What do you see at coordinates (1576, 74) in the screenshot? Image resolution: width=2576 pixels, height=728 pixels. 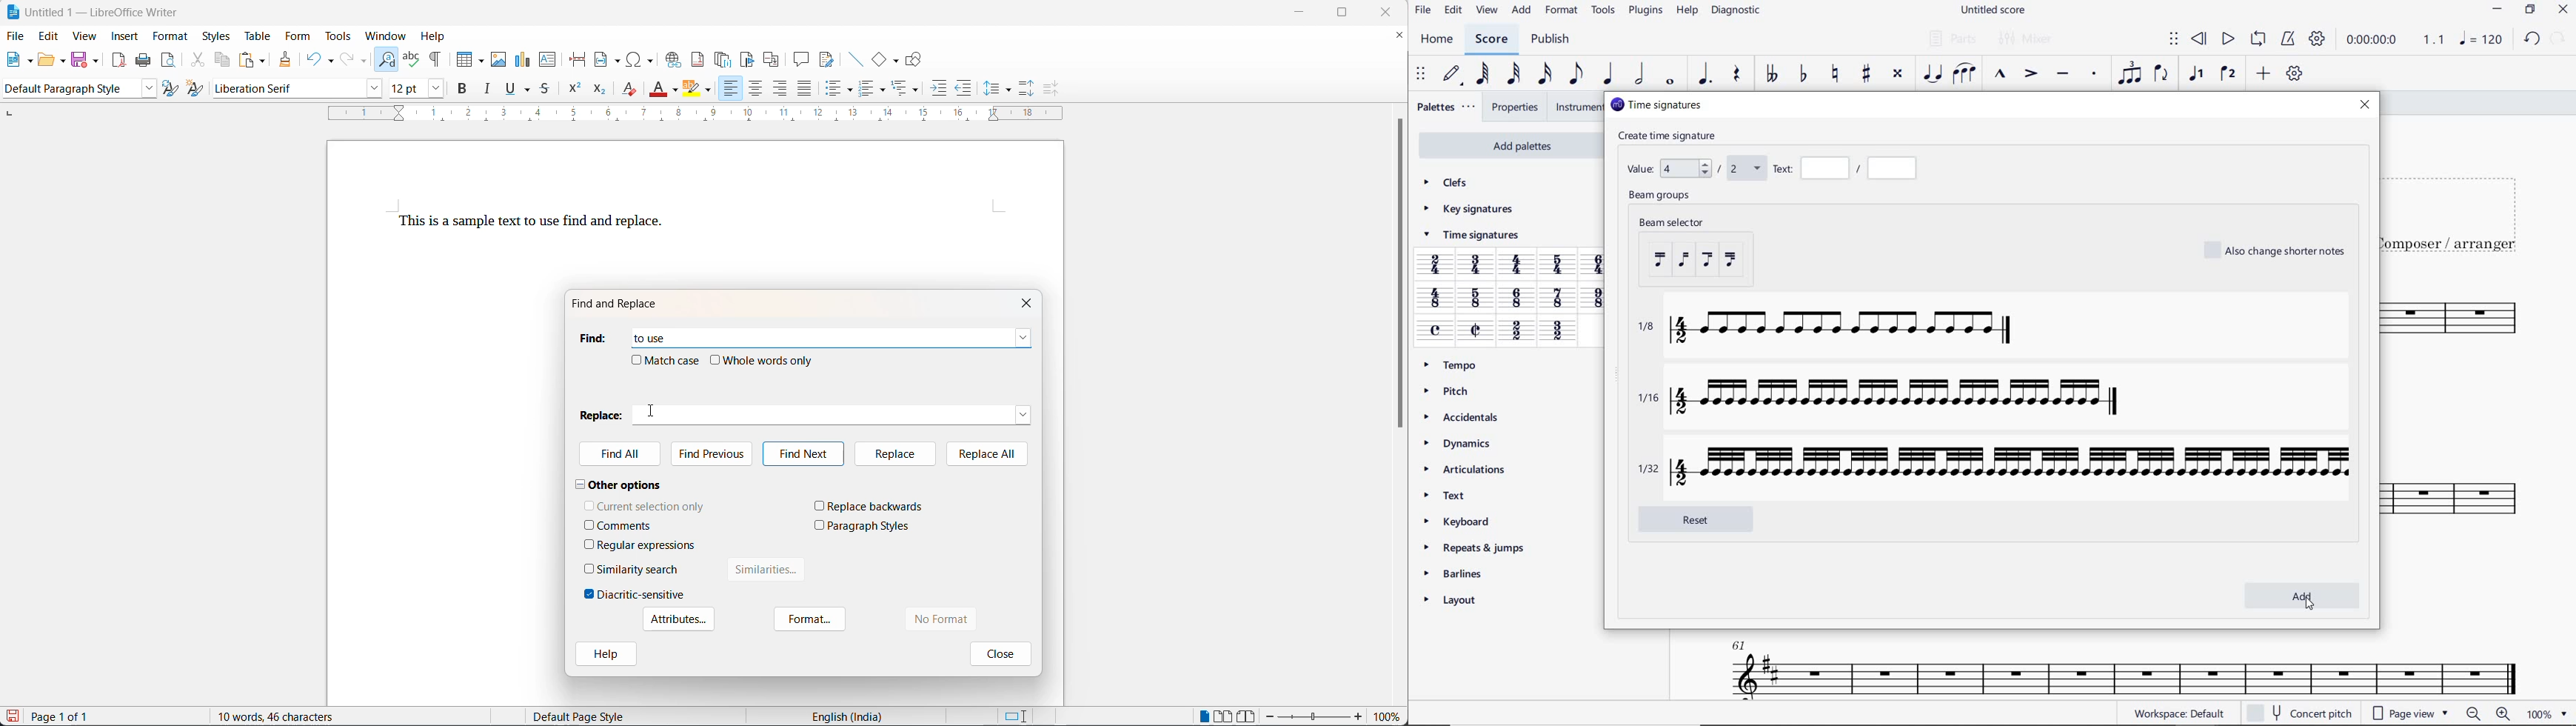 I see `EIGHTH NOTE` at bounding box center [1576, 74].